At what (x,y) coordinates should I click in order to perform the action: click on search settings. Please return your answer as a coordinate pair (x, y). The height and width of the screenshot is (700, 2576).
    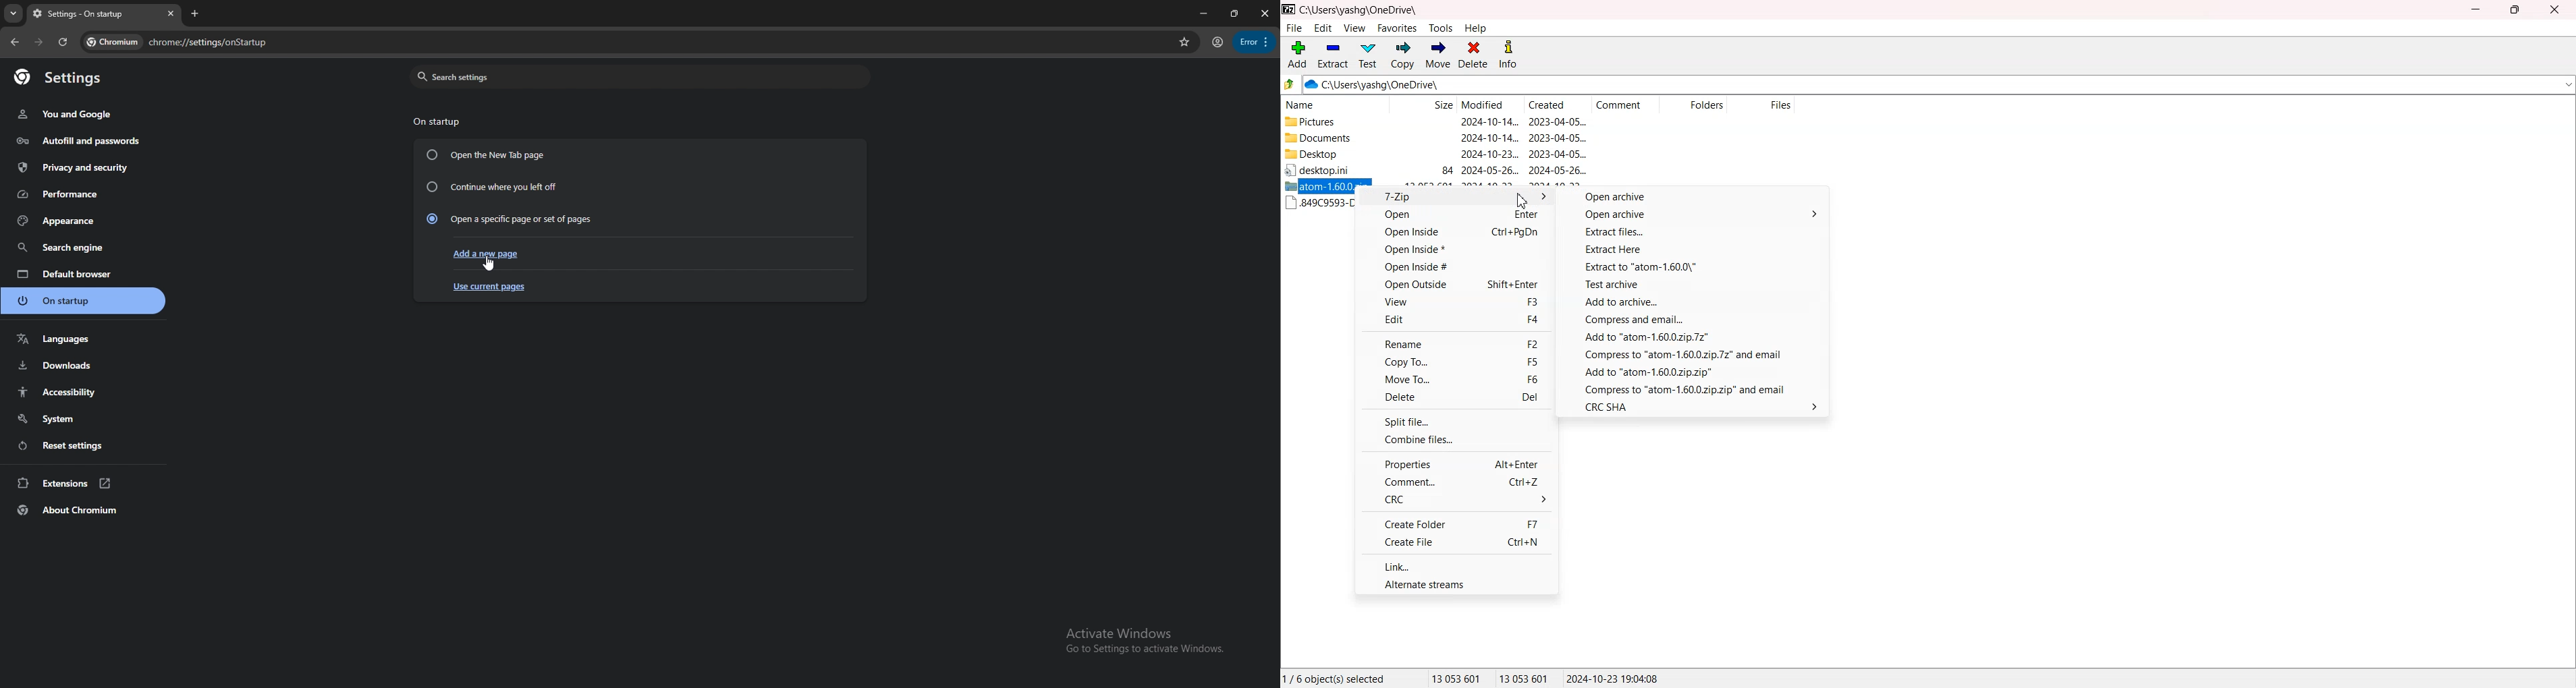
    Looking at the image, I should click on (638, 77).